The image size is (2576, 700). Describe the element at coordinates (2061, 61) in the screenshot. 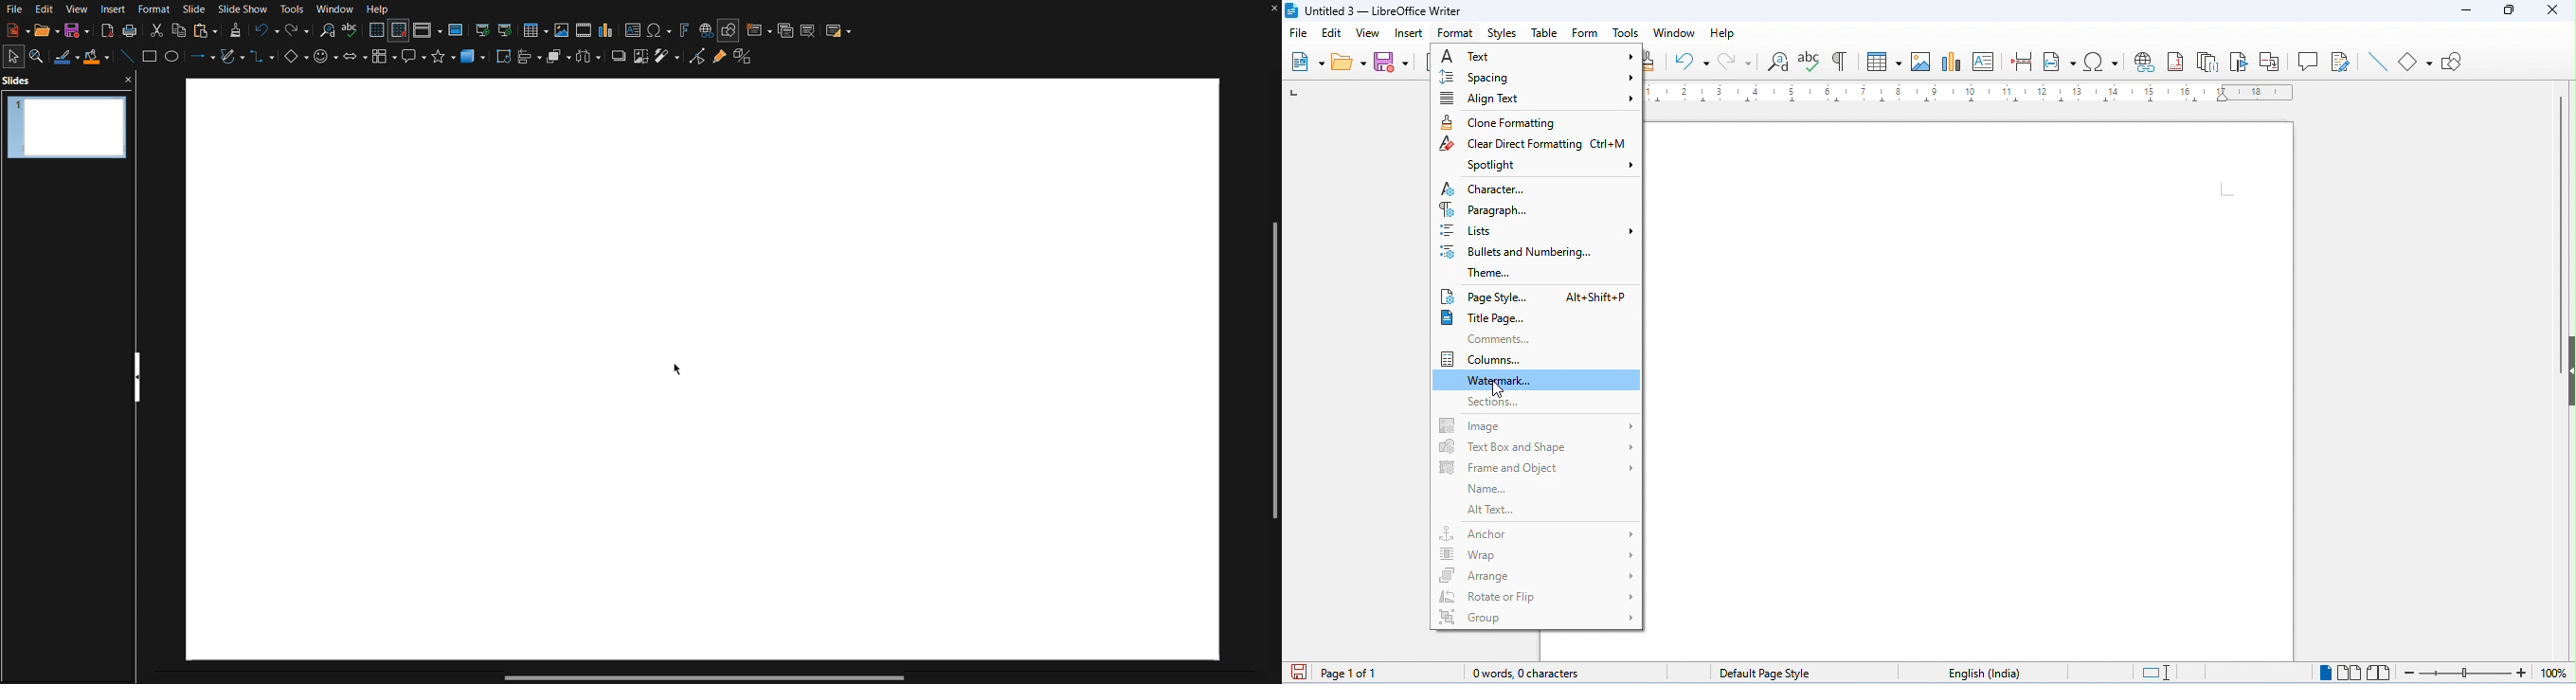

I see `insert field` at that location.